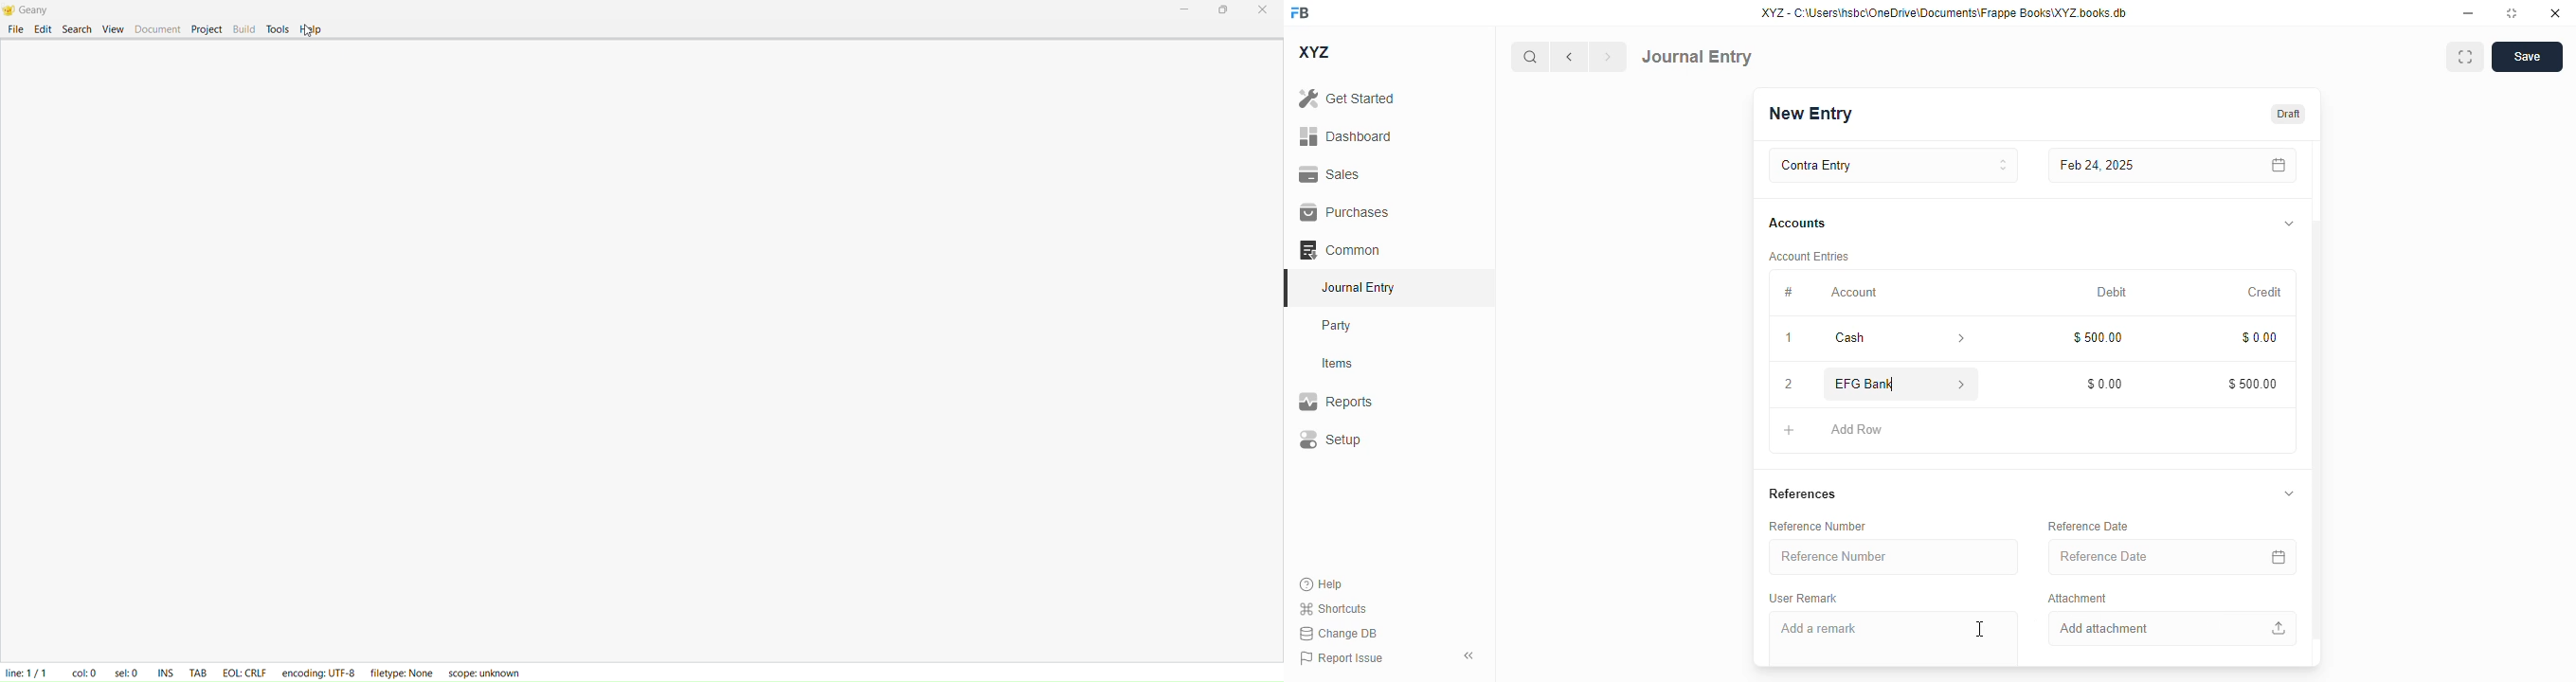 This screenshot has height=700, width=2576. What do you see at coordinates (1340, 249) in the screenshot?
I see `common` at bounding box center [1340, 249].